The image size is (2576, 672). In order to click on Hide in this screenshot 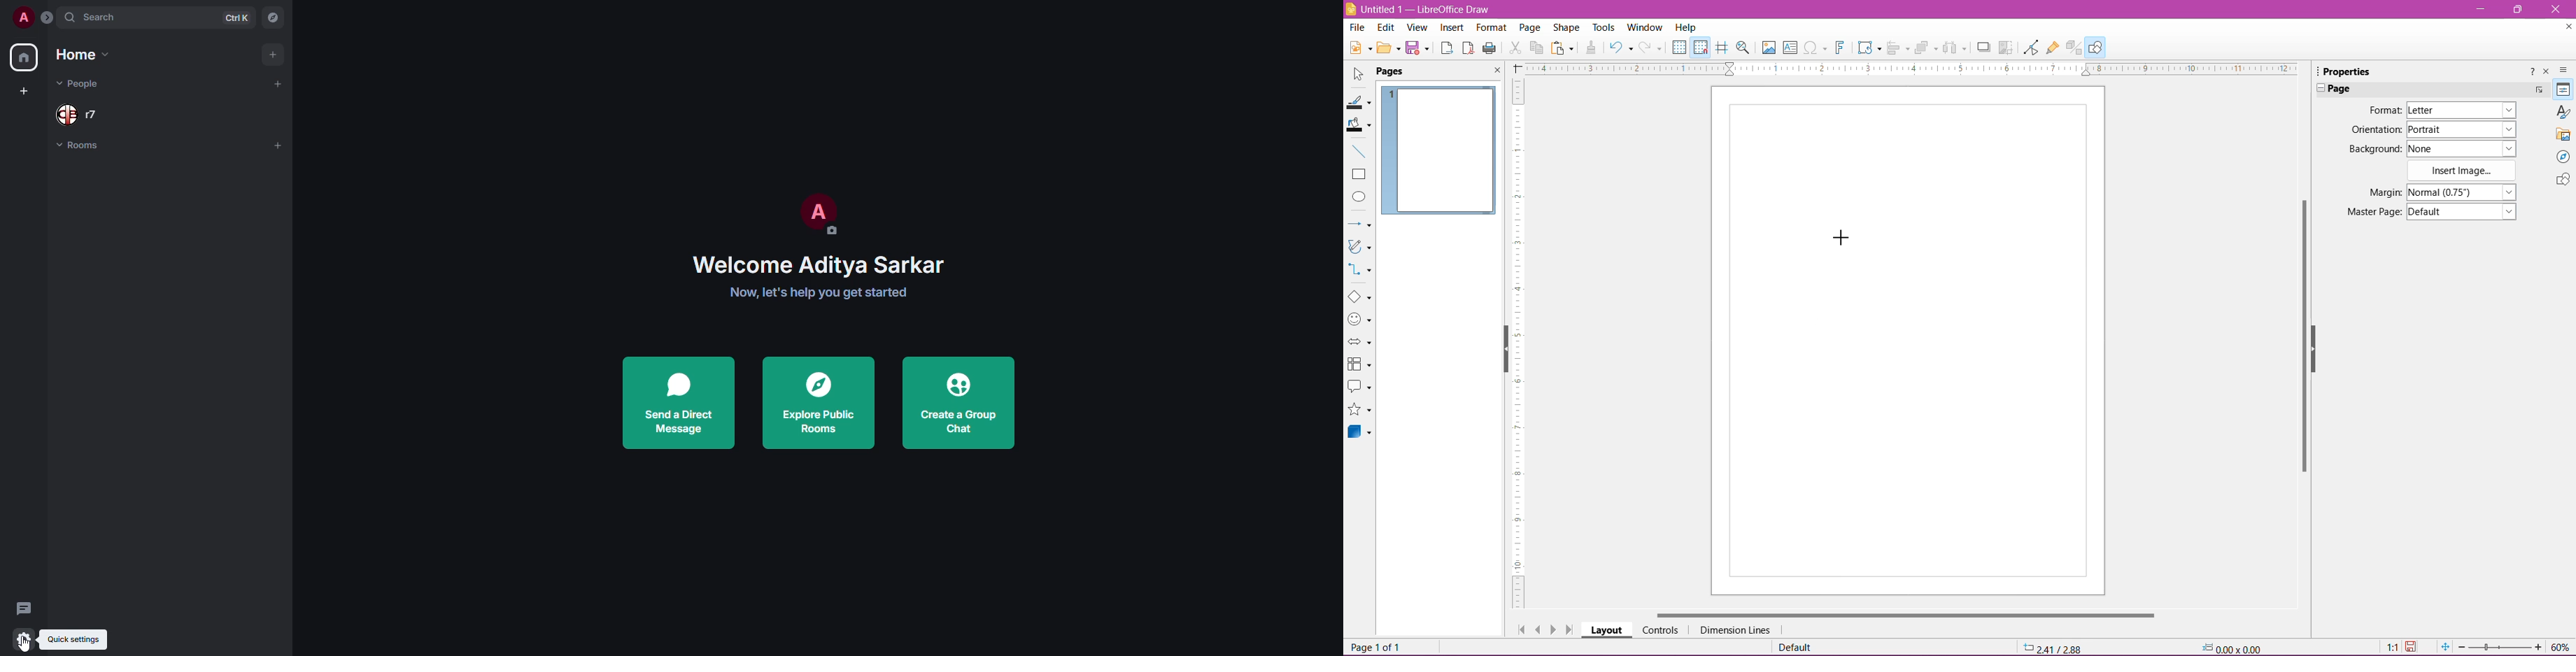, I will do `click(2316, 346)`.